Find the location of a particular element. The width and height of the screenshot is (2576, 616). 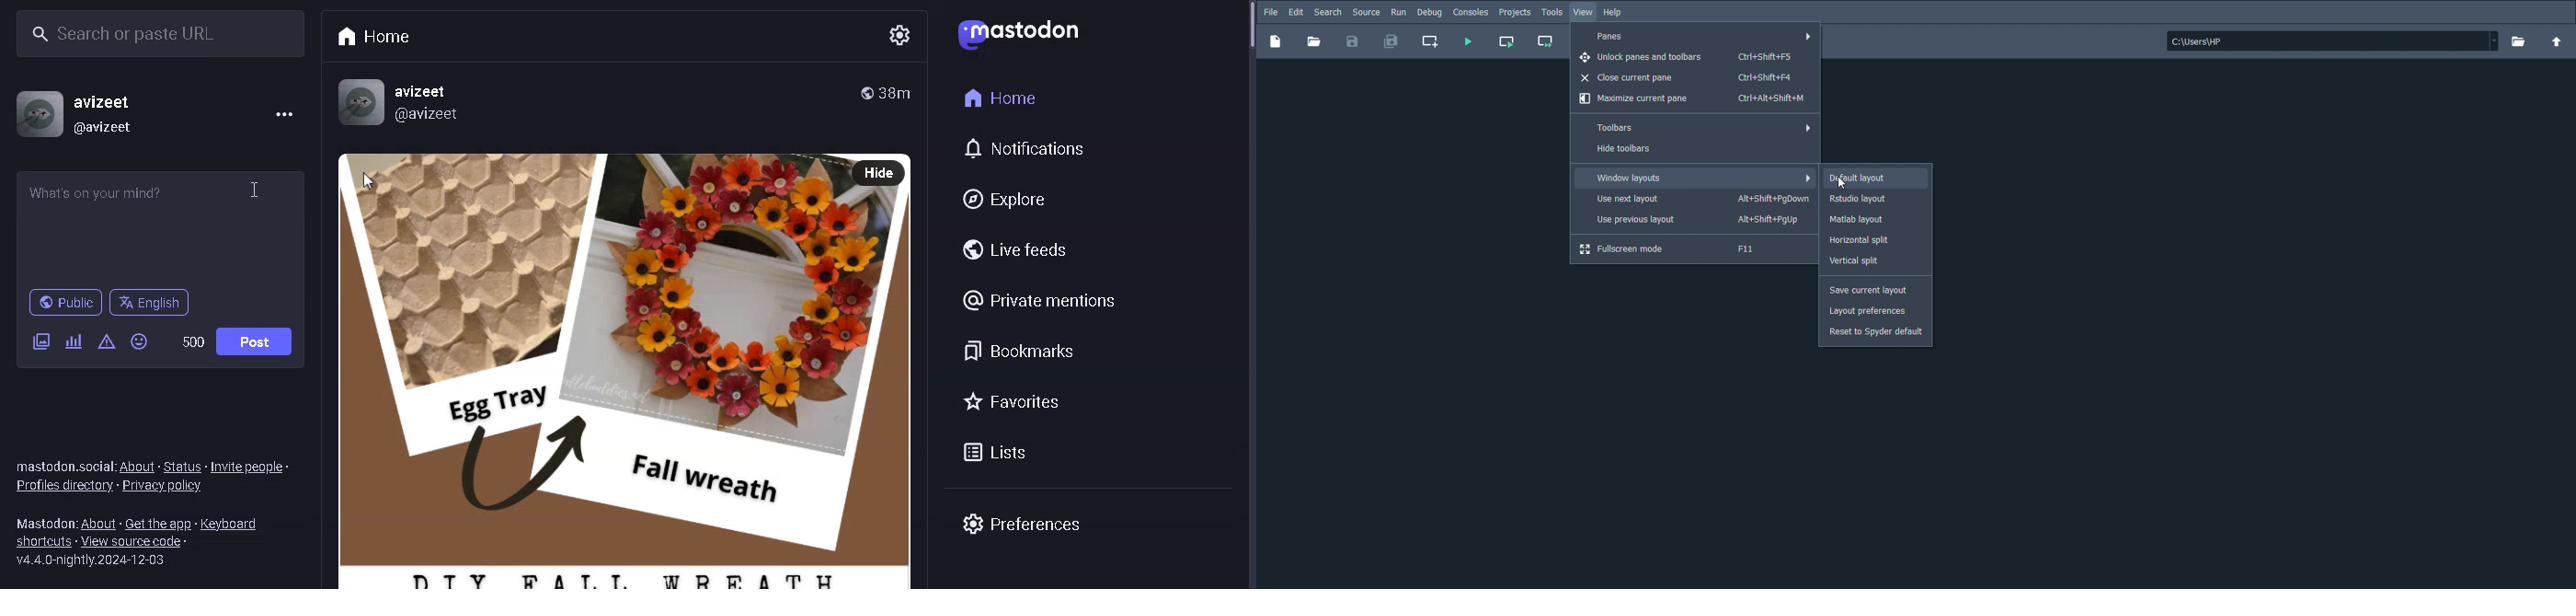

lists is located at coordinates (1003, 453).